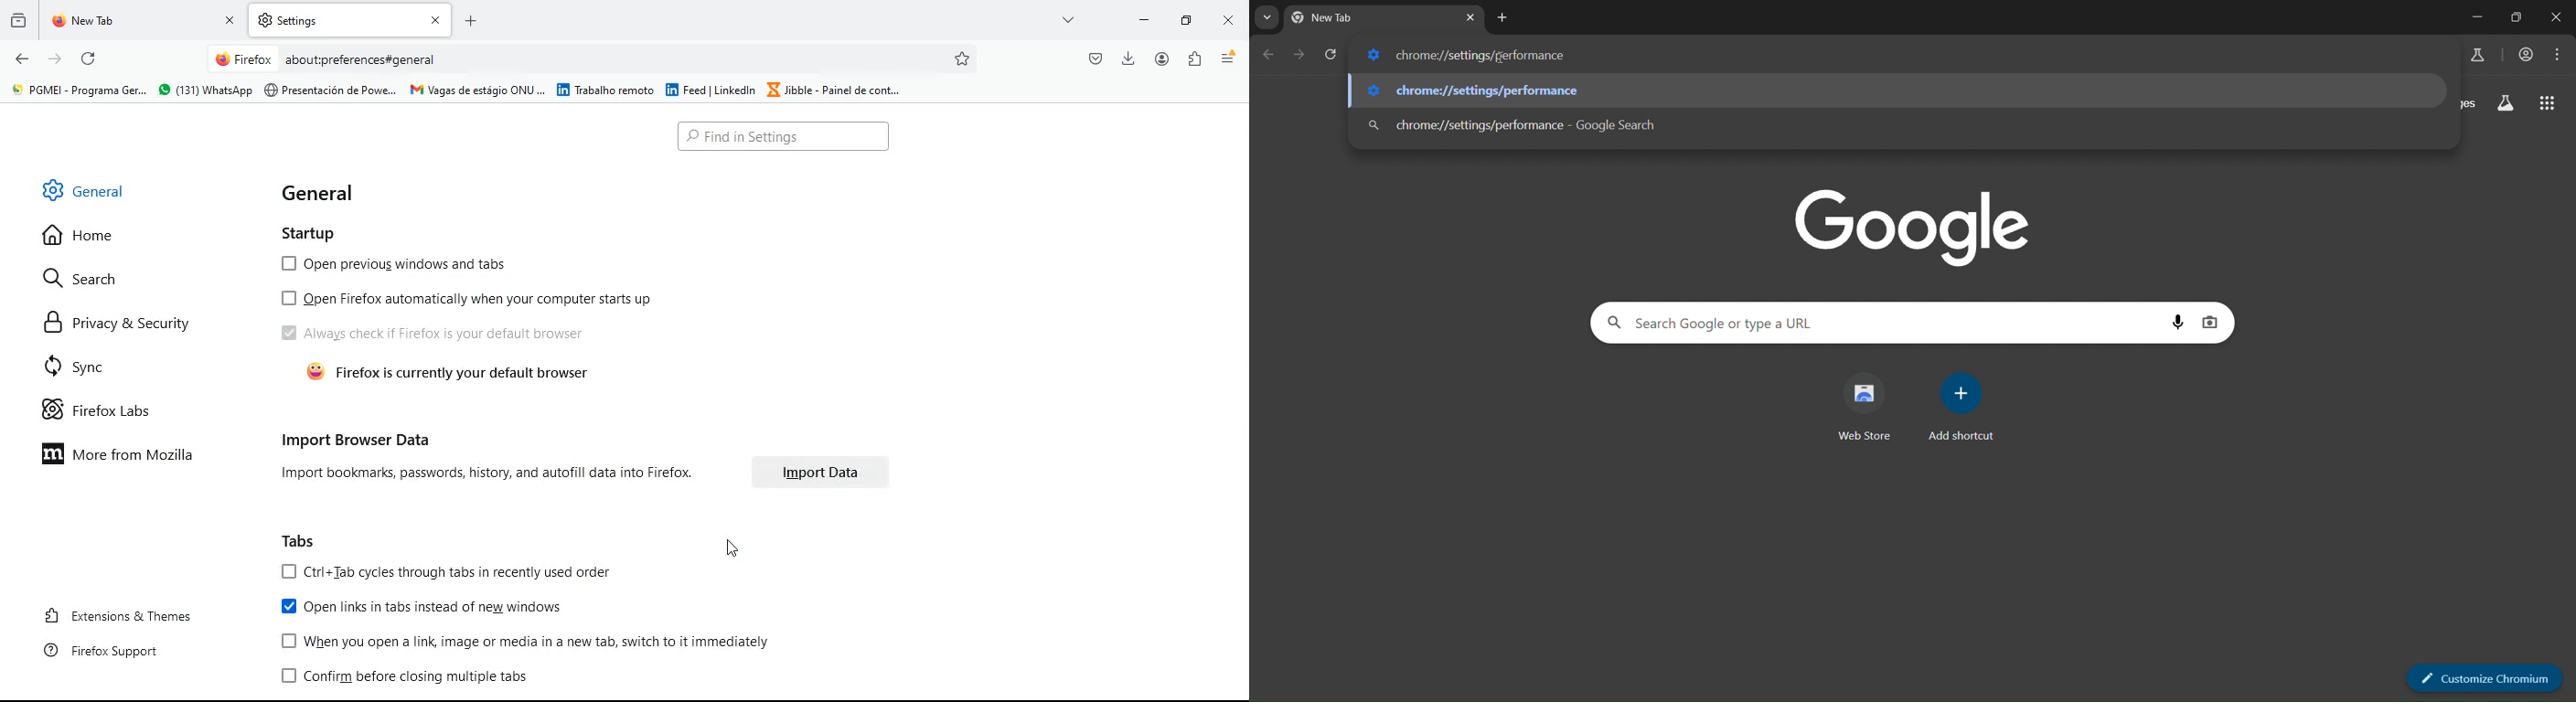 The image size is (2576, 728). Describe the element at coordinates (1918, 228) in the screenshot. I see `Google` at that location.